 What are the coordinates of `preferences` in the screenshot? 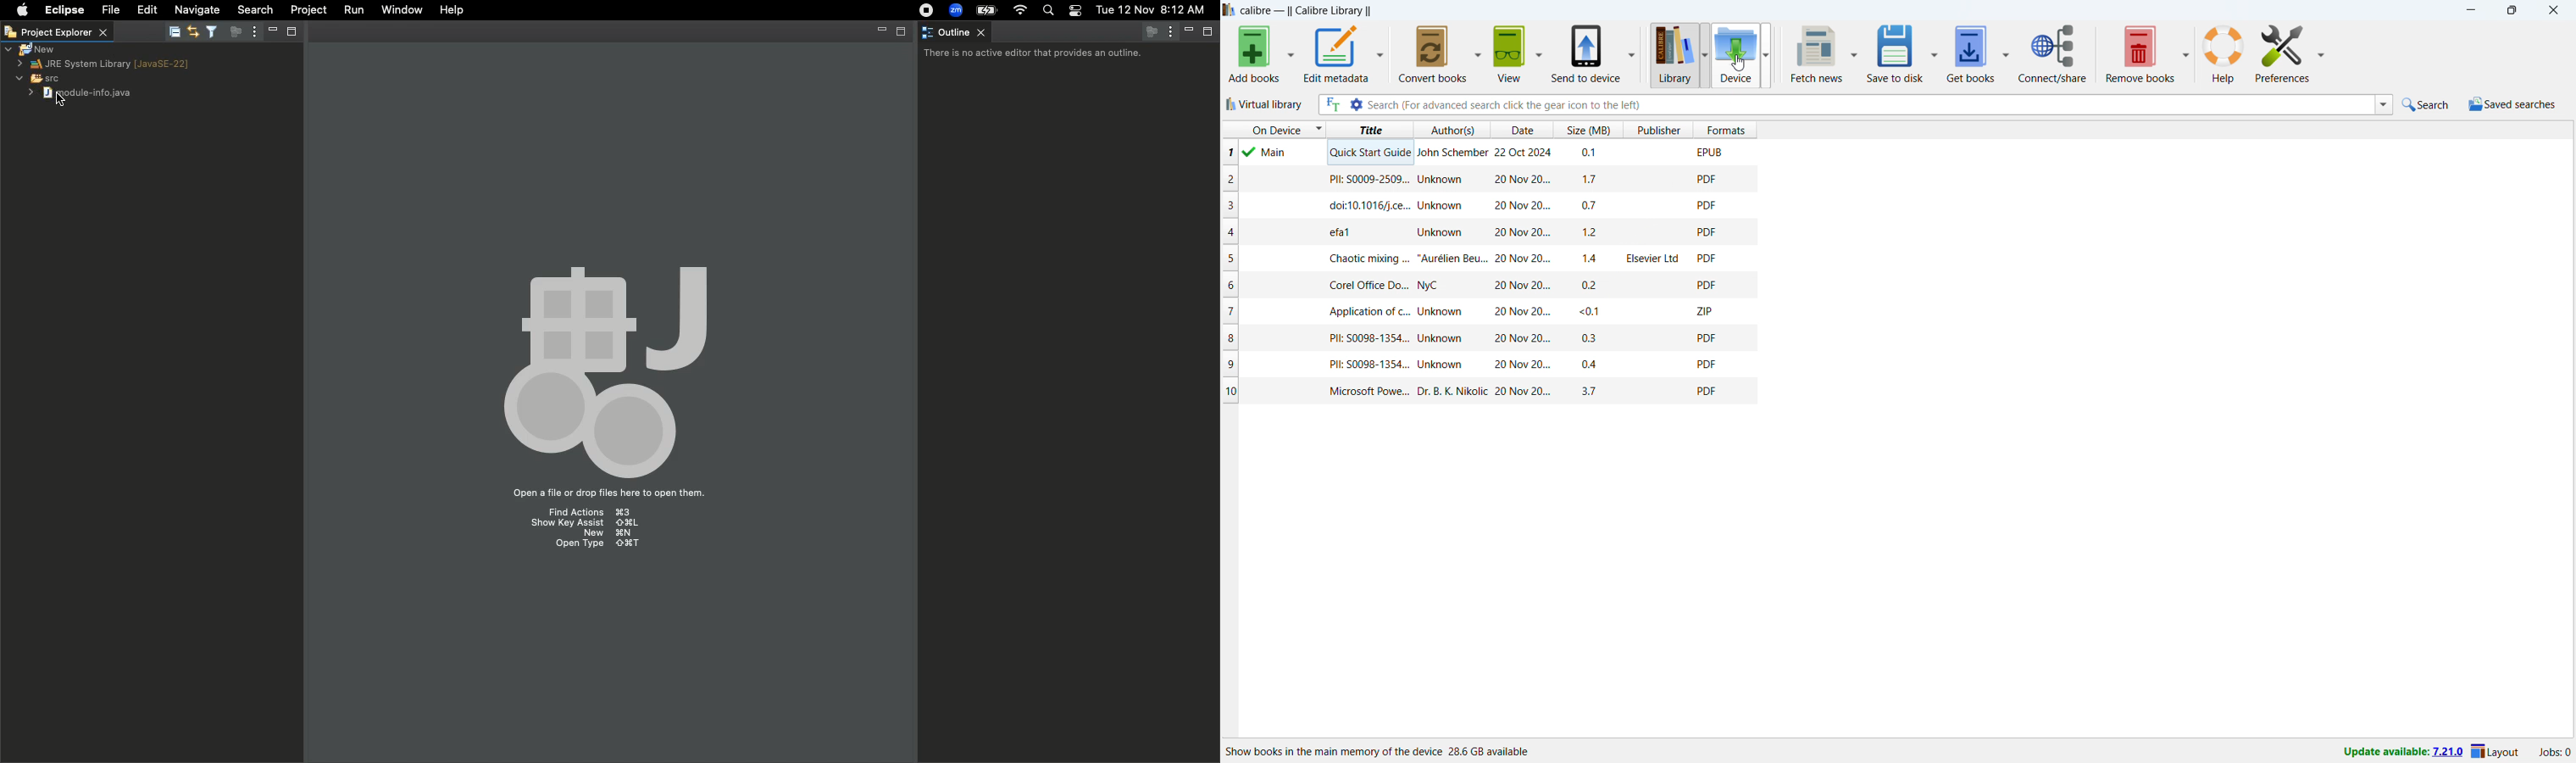 It's located at (2282, 52).